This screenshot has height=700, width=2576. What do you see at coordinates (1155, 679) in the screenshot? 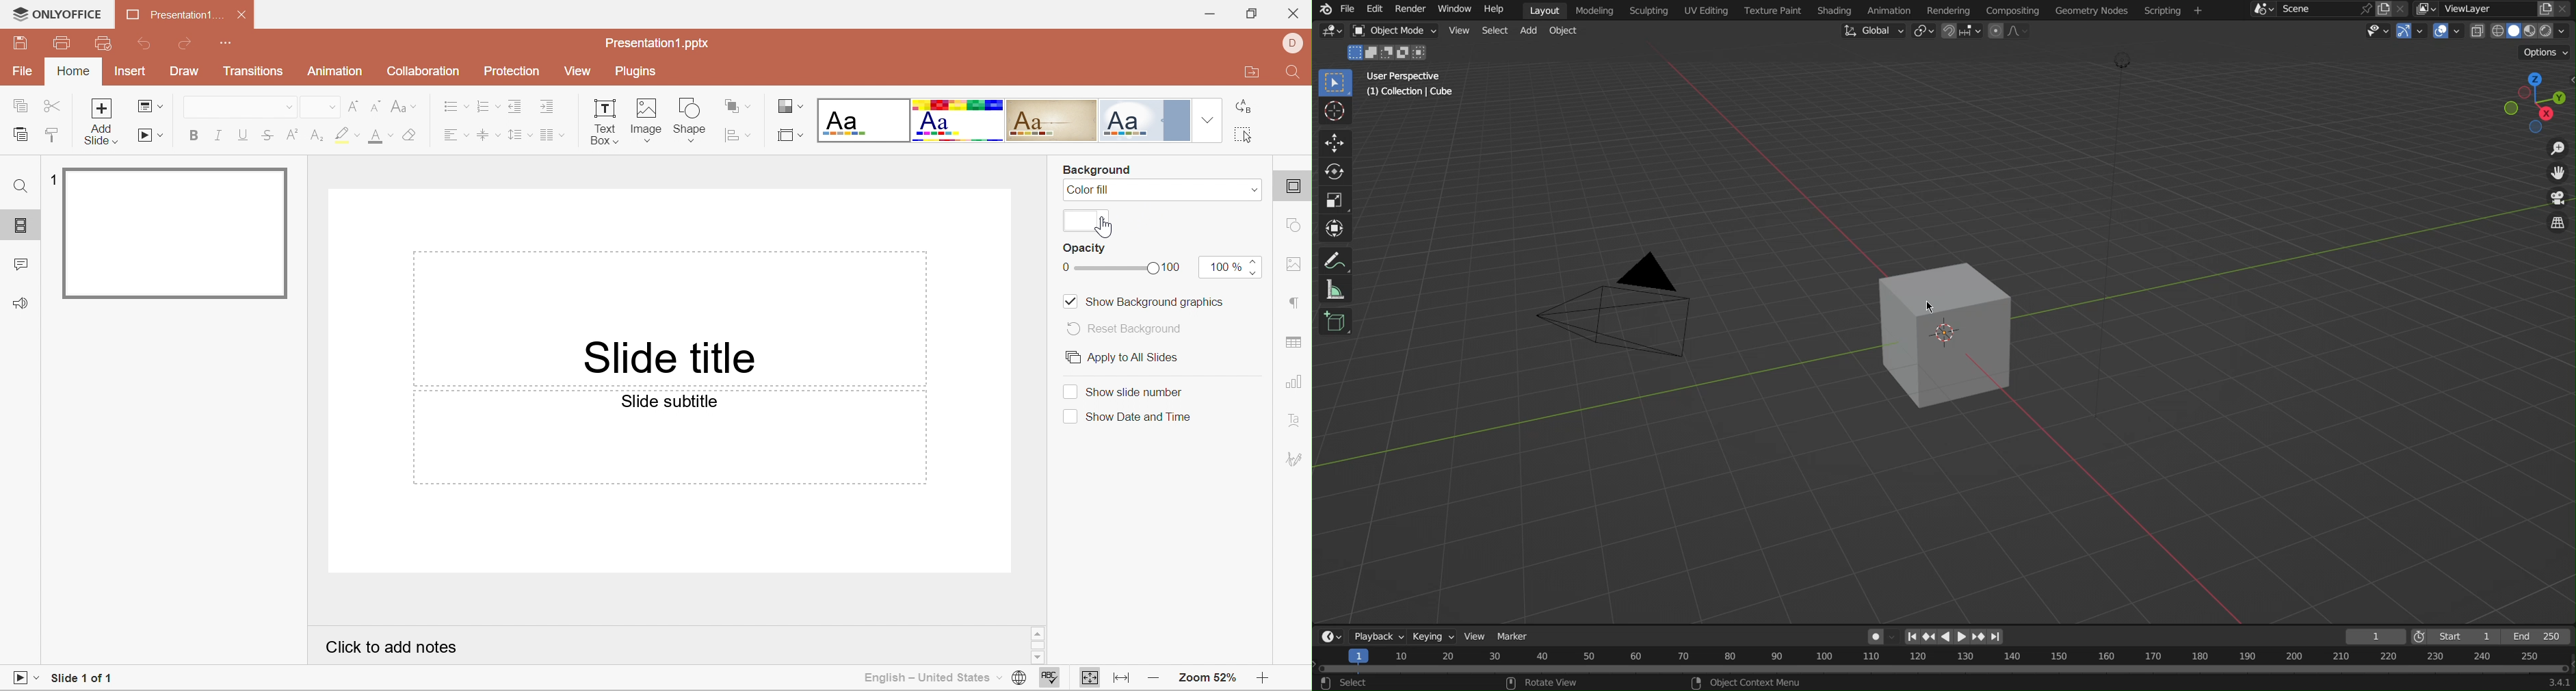
I see `Zoom out` at bounding box center [1155, 679].